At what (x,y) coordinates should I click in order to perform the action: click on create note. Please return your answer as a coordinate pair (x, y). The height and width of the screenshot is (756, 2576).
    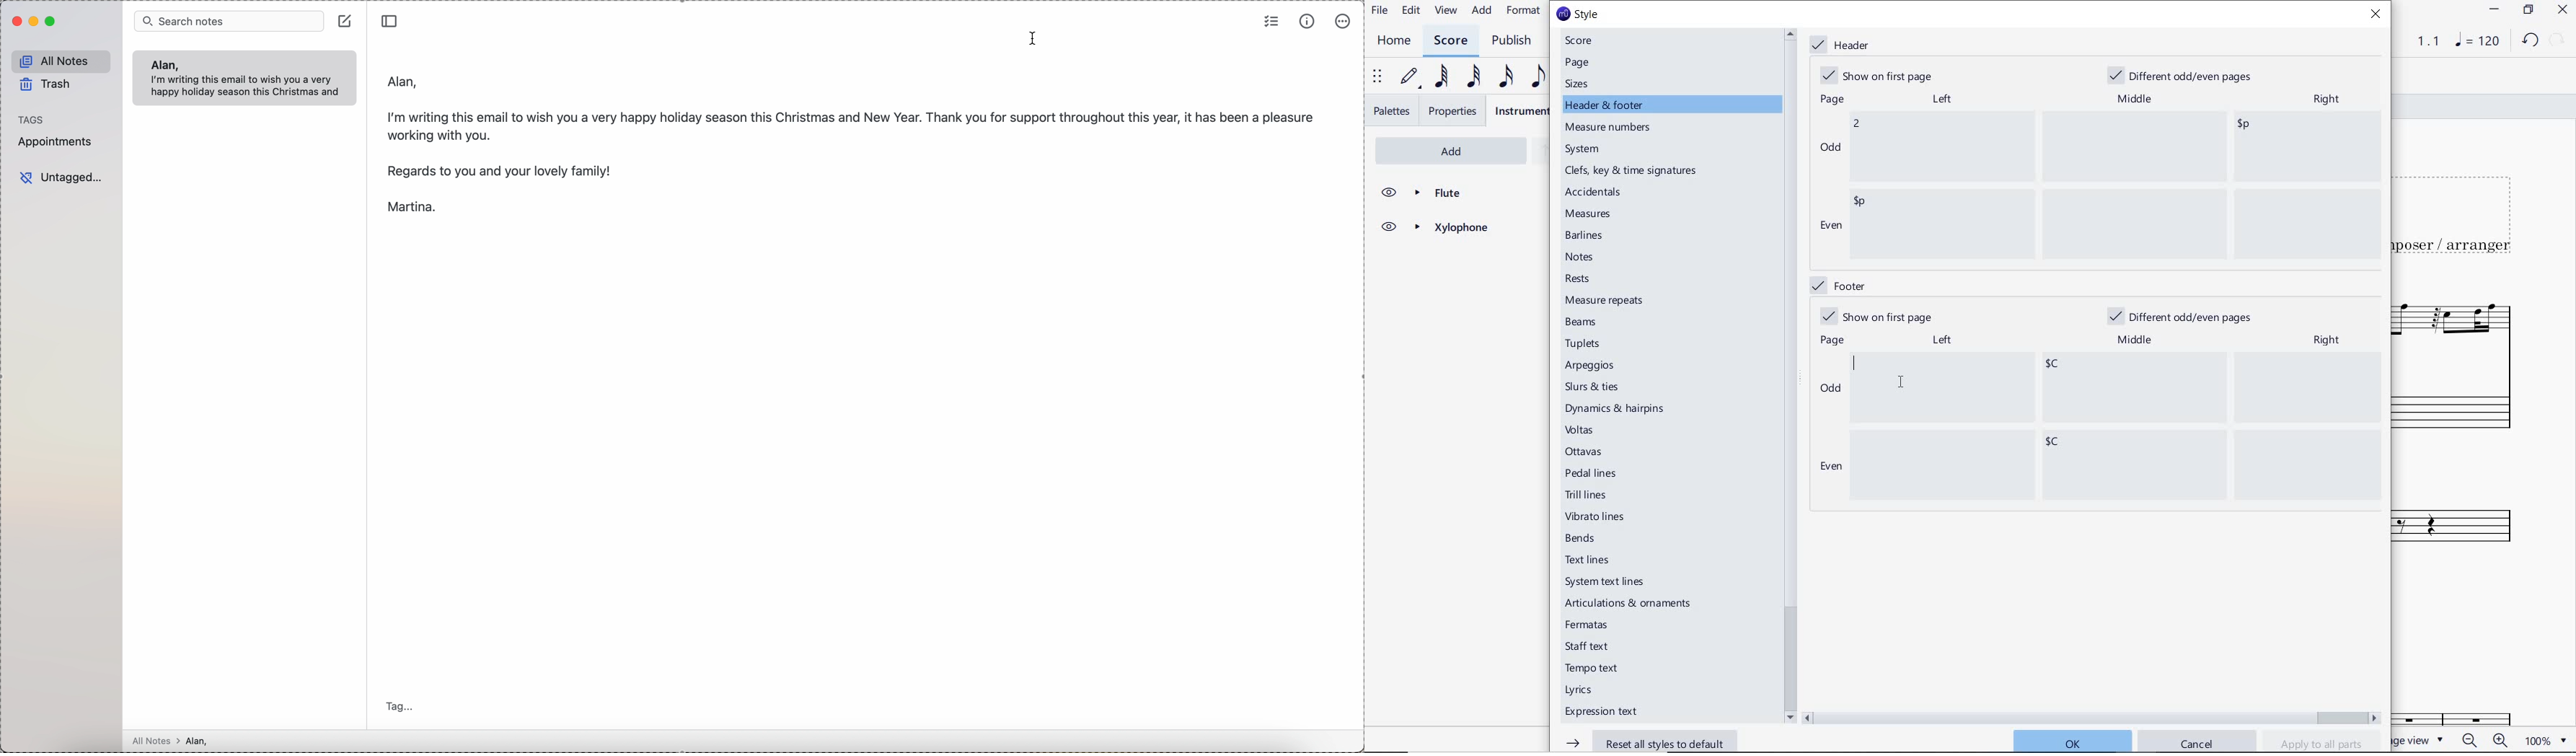
    Looking at the image, I should click on (346, 20).